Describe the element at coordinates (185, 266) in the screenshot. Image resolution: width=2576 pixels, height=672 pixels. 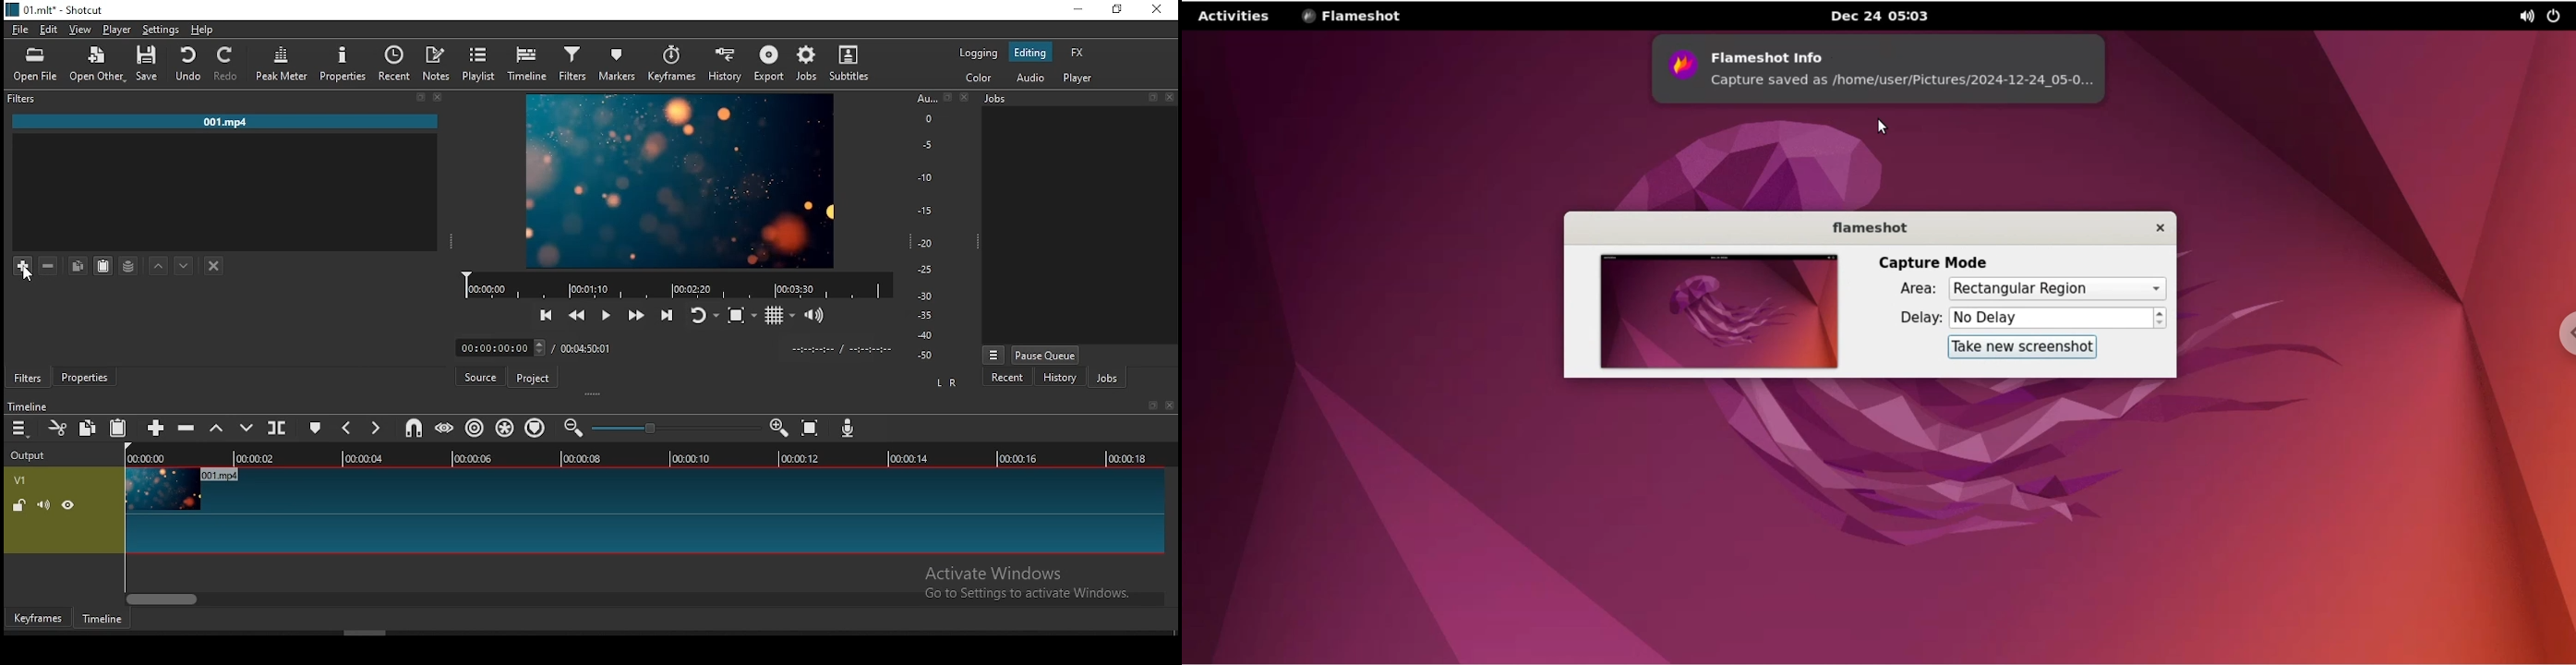
I see `move filter down` at that location.